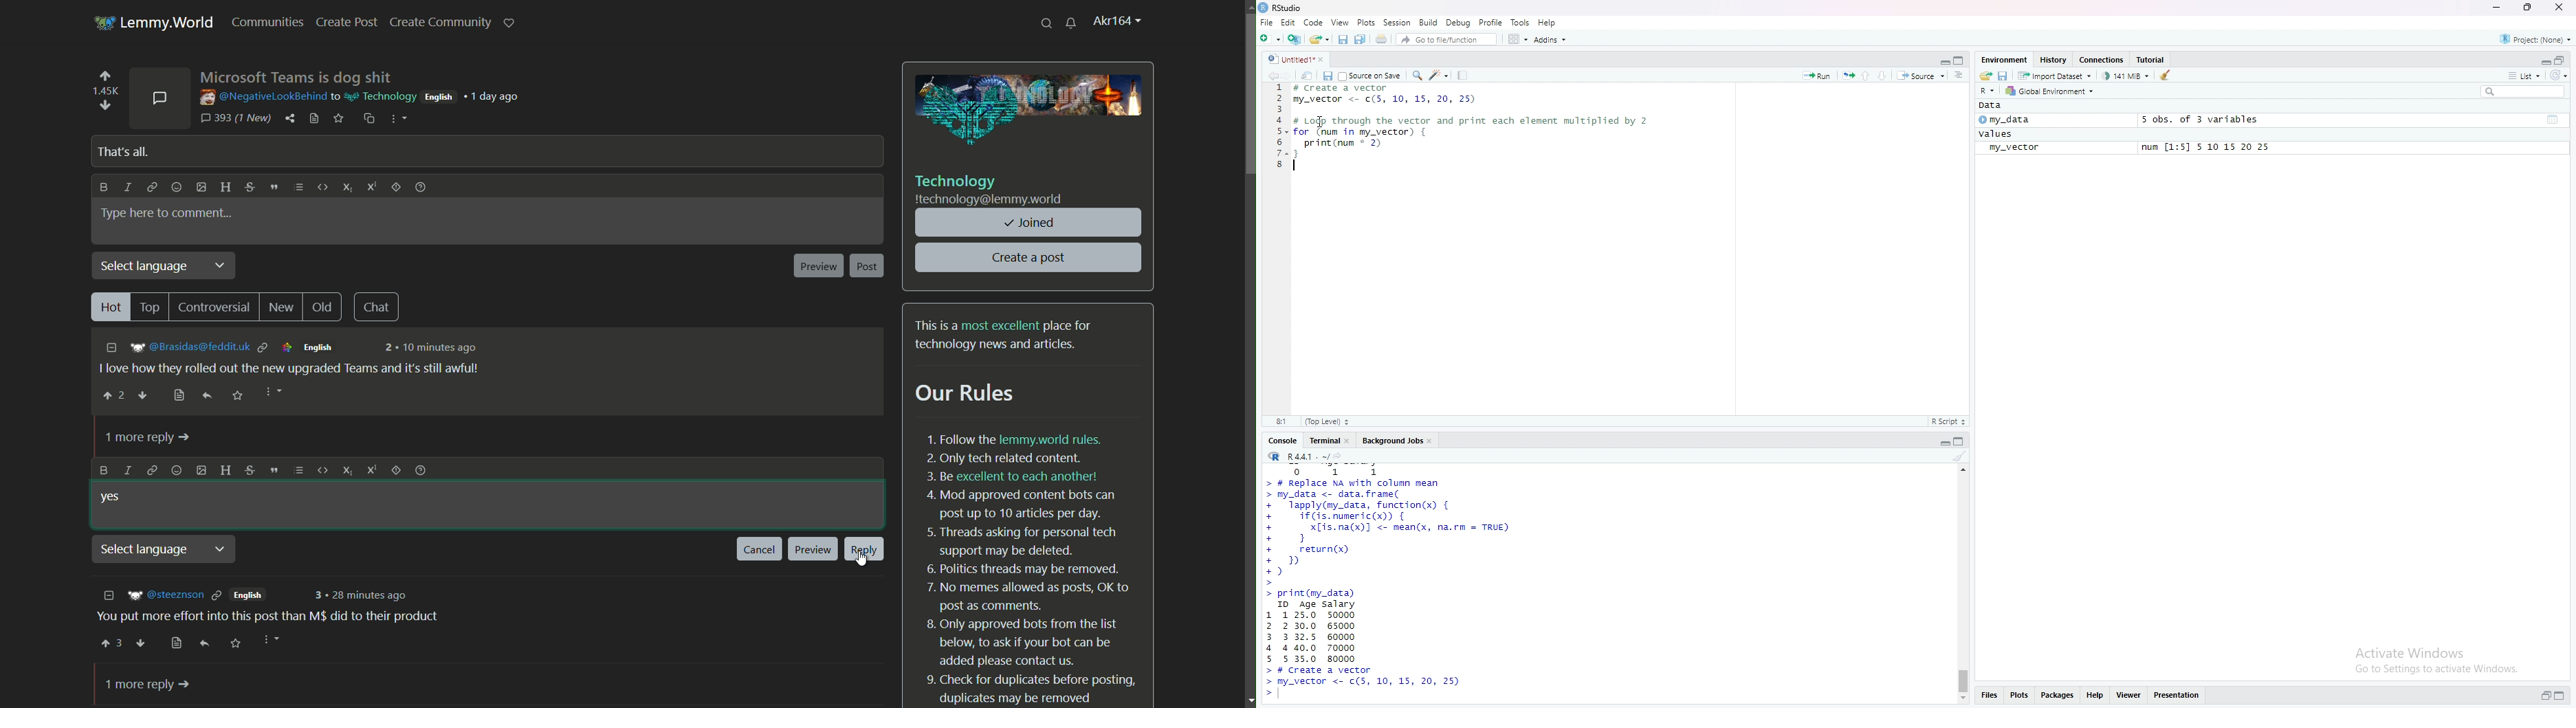  What do you see at coordinates (396, 119) in the screenshot?
I see `more options` at bounding box center [396, 119].